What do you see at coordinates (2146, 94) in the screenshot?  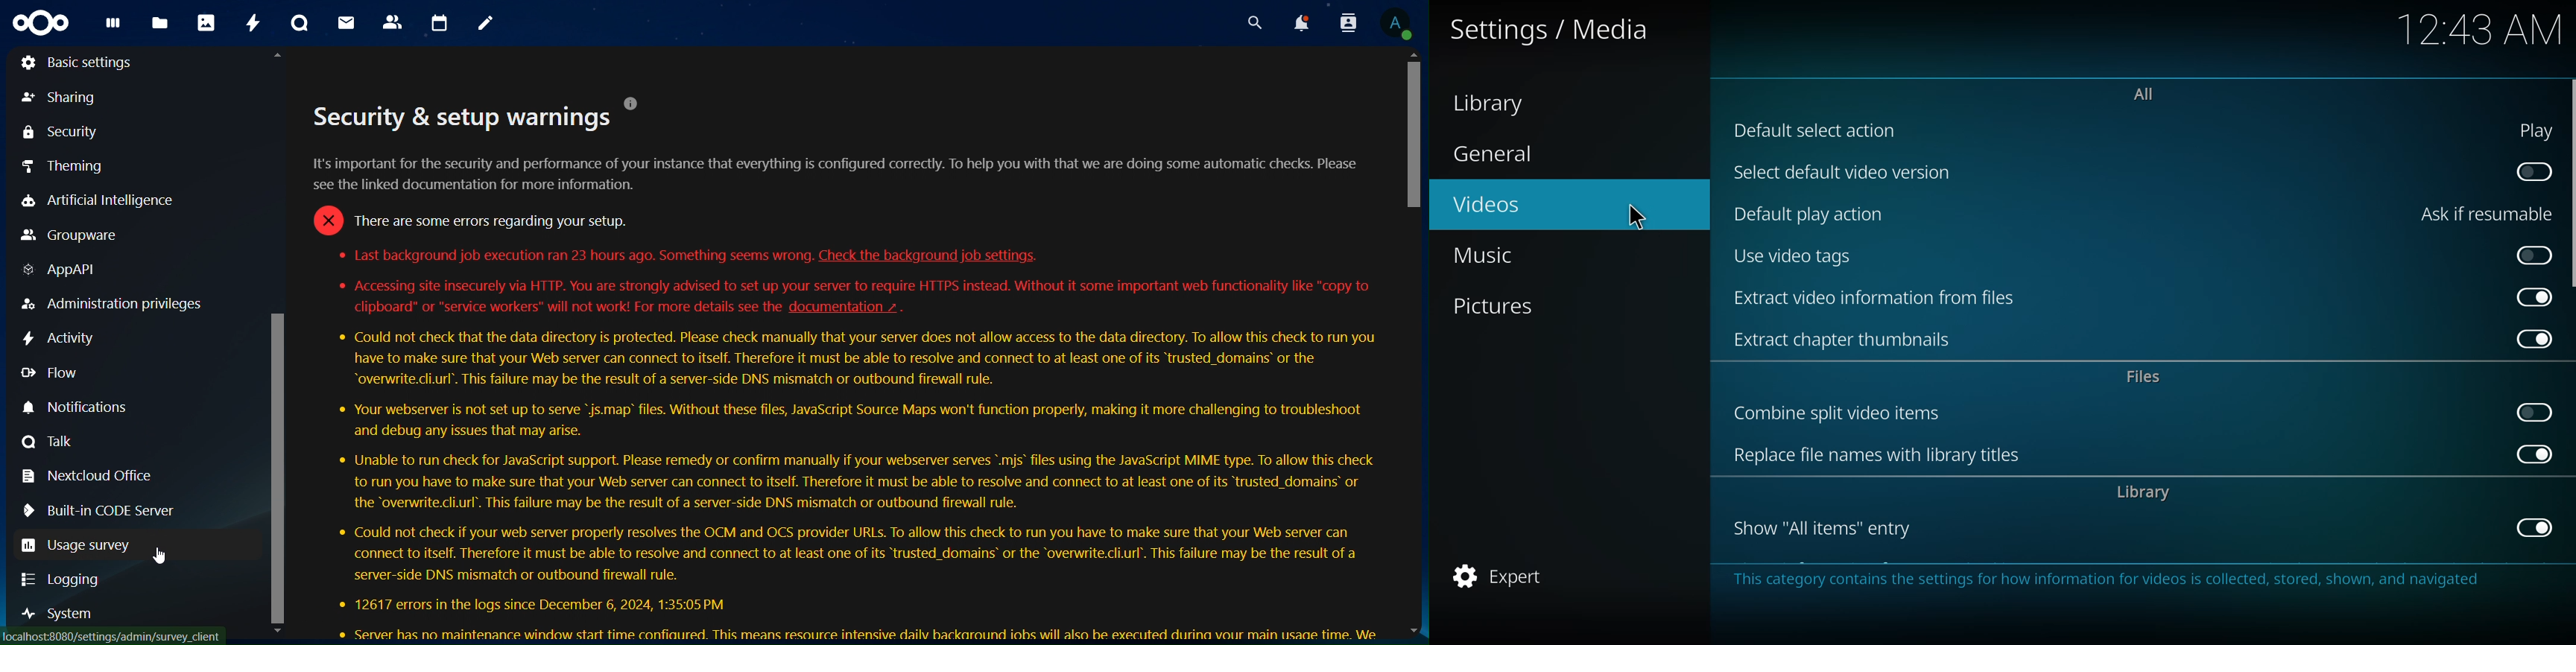 I see `all` at bounding box center [2146, 94].